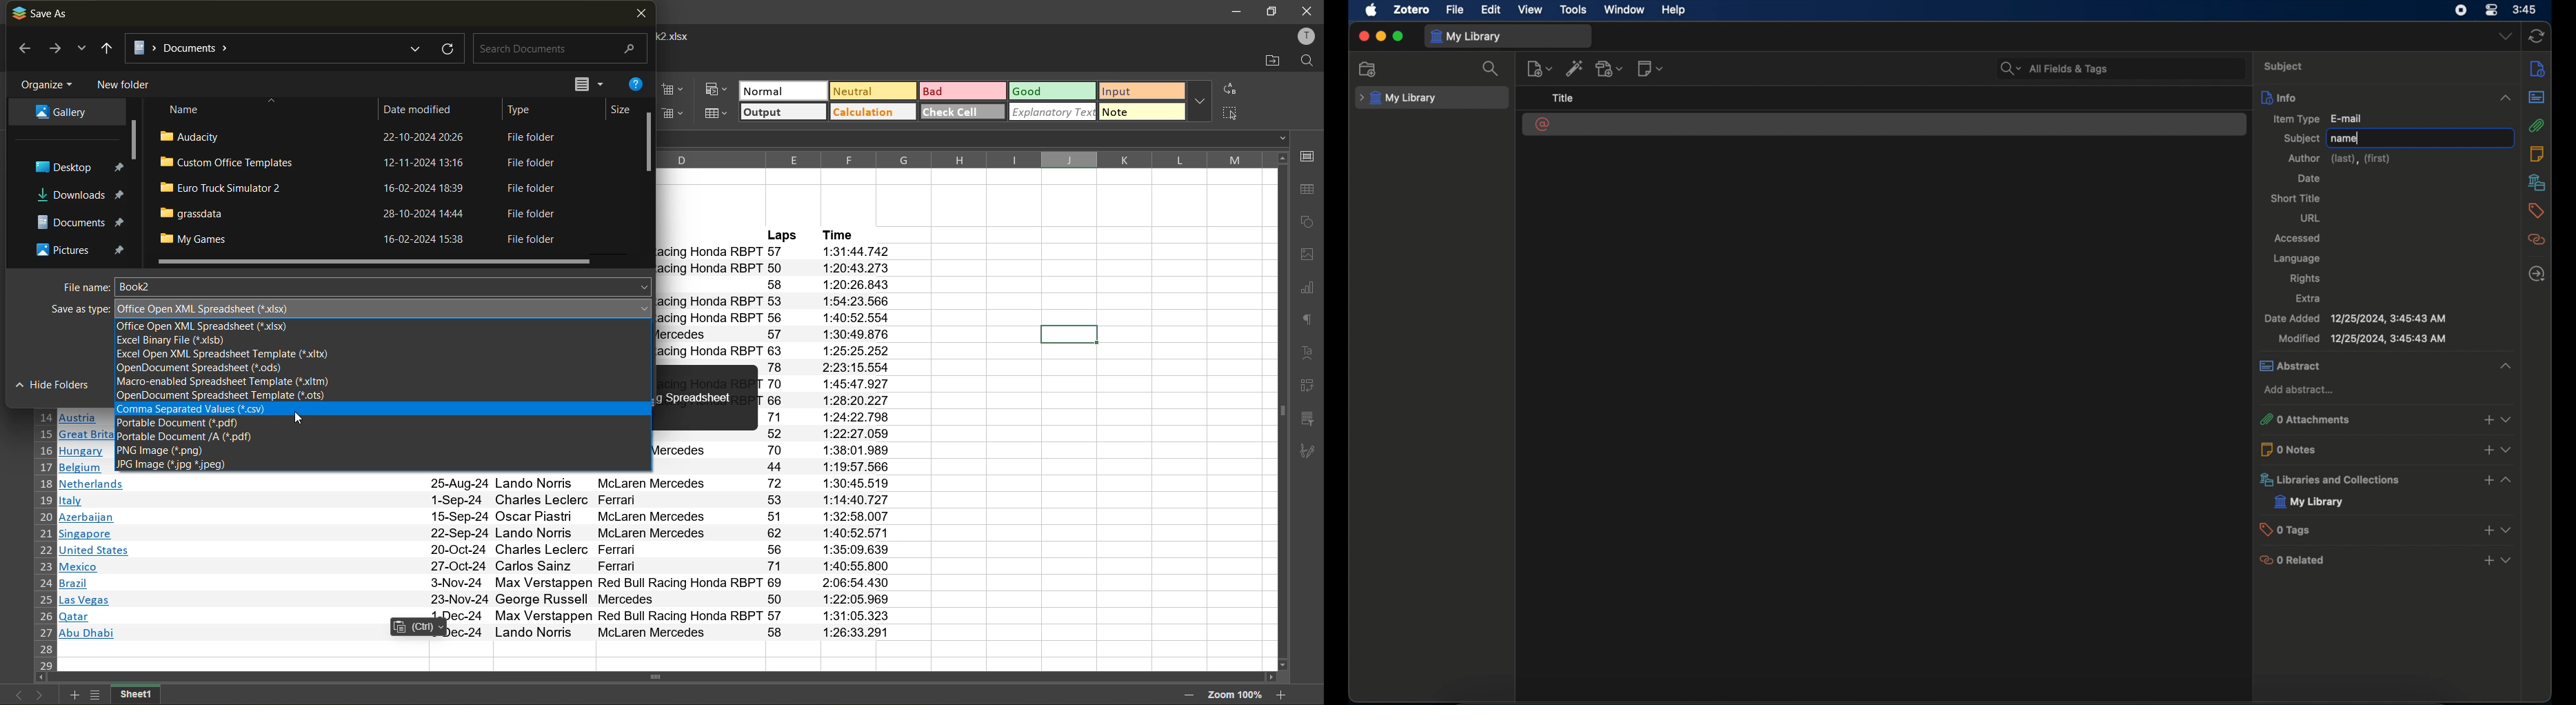 The image size is (2576, 728). I want to click on apple, so click(1372, 10).